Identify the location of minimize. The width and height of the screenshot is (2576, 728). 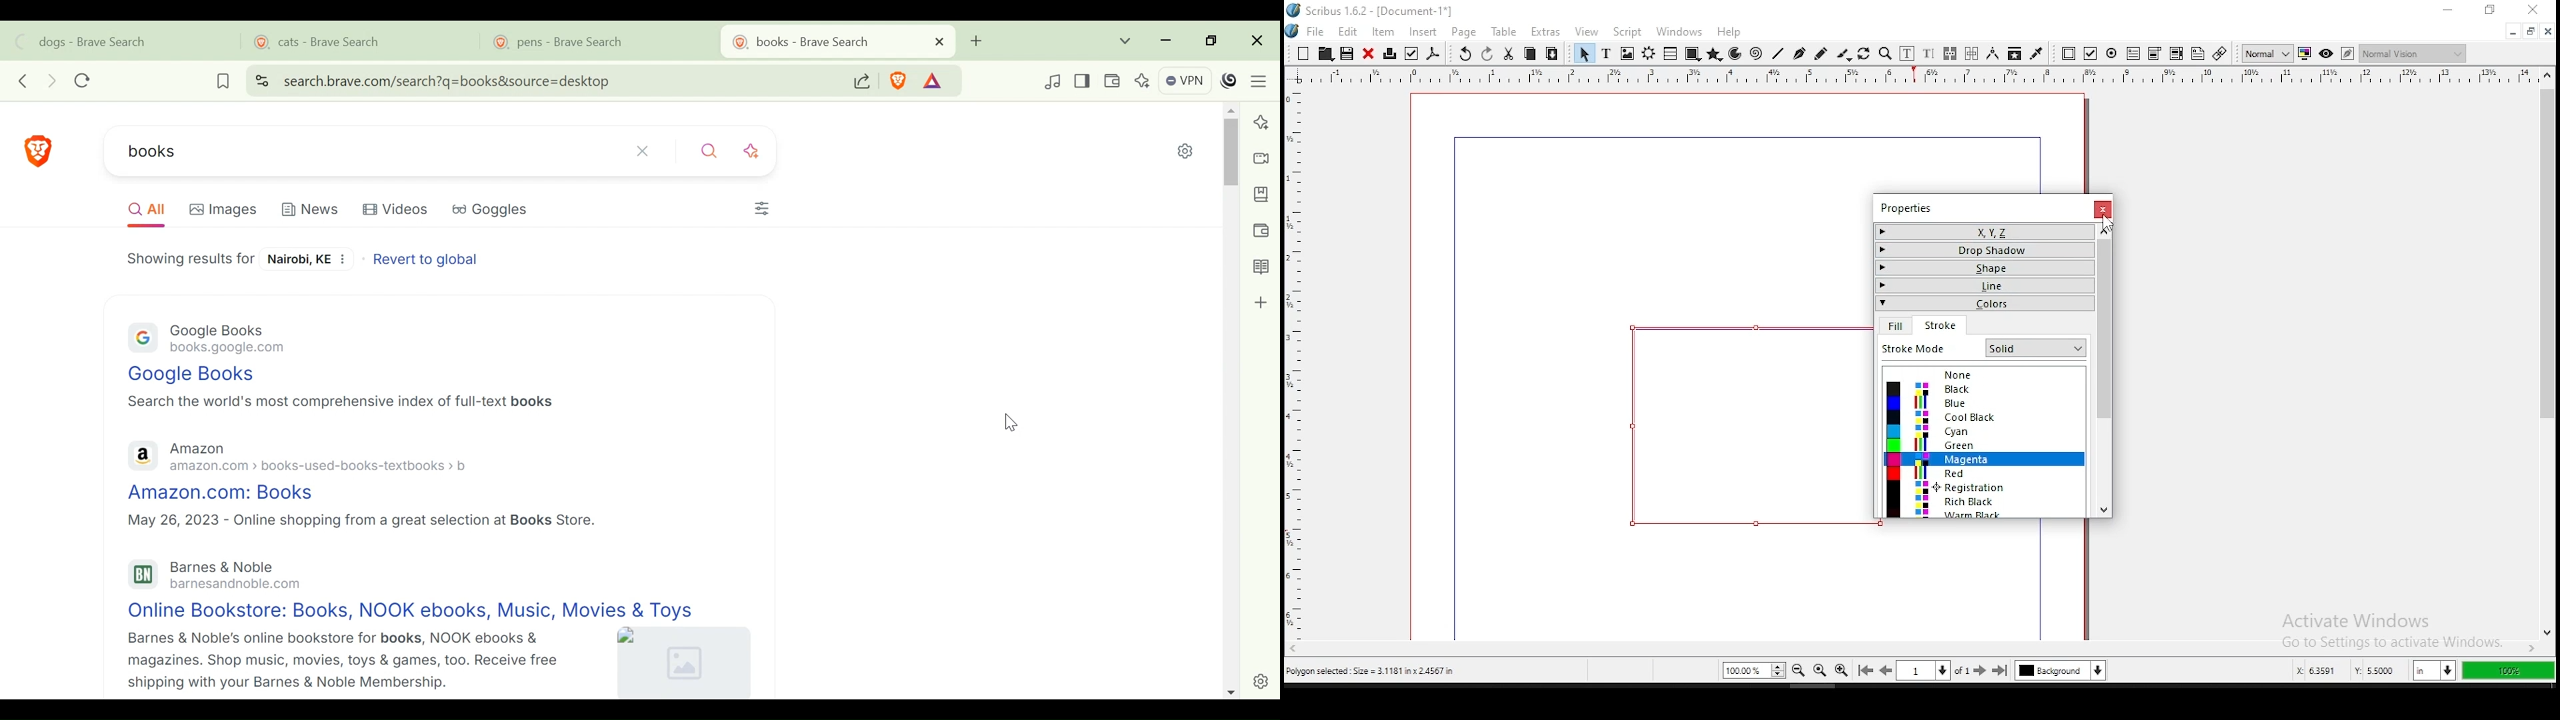
(2512, 33).